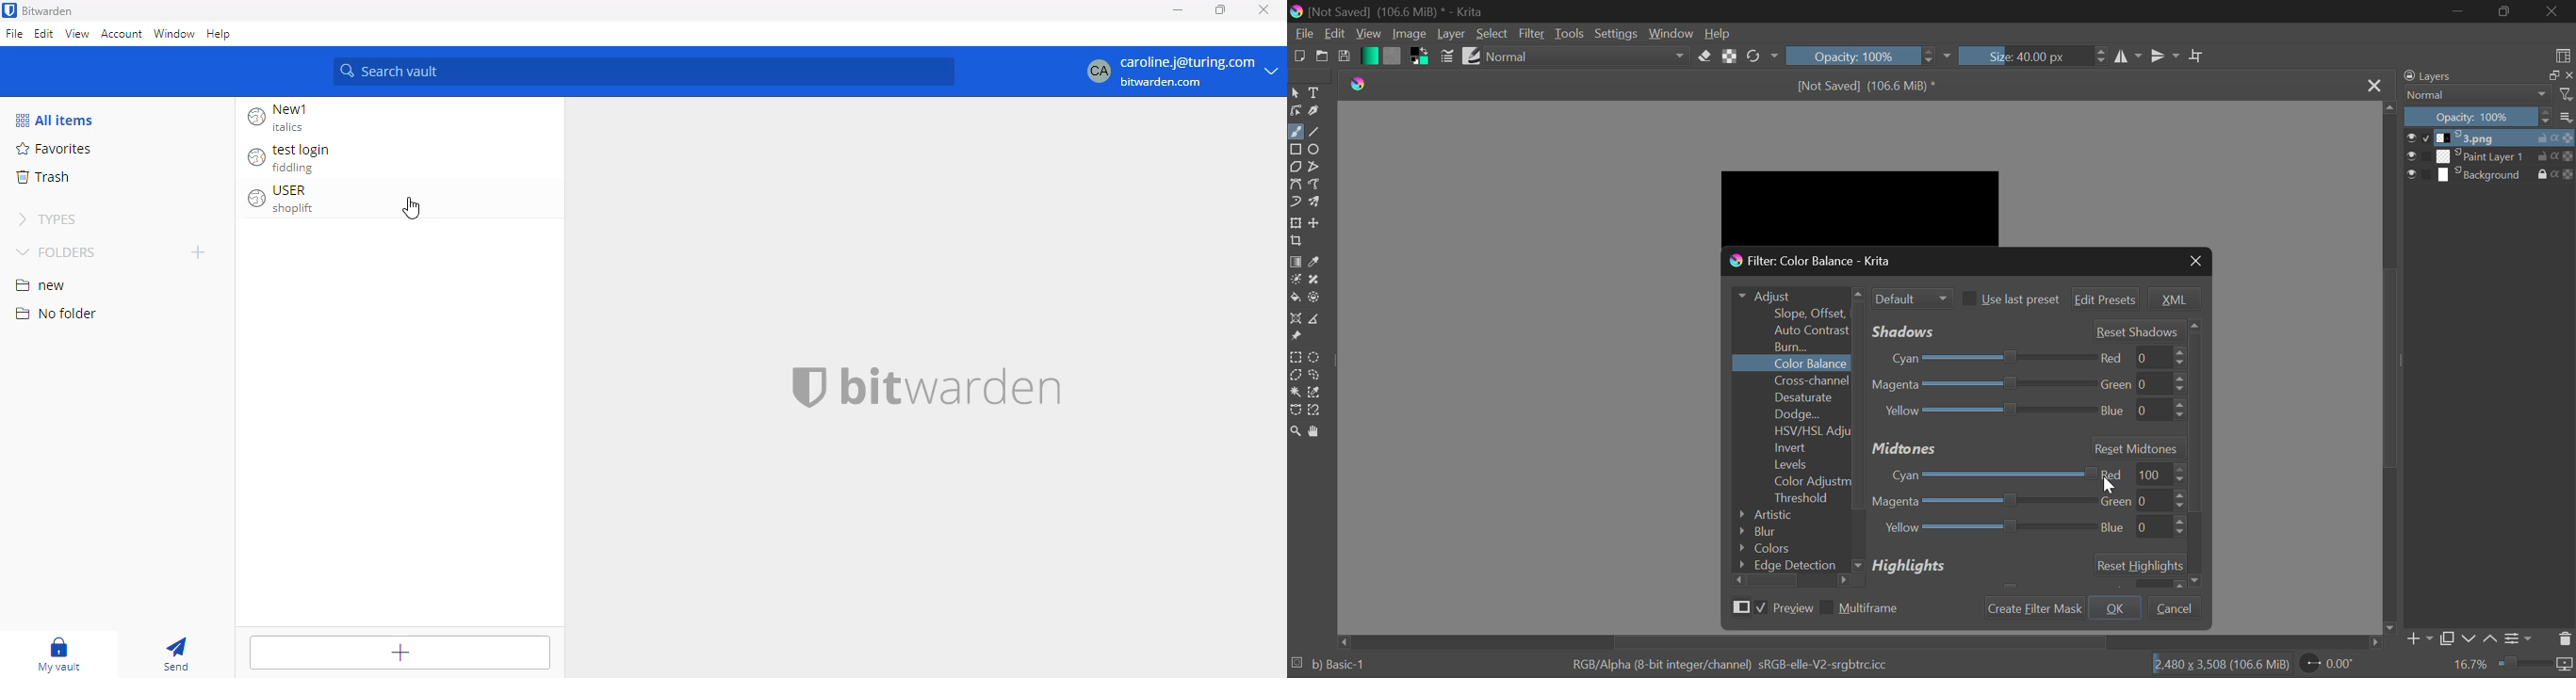  Describe the element at coordinates (2522, 637) in the screenshot. I see `Settings` at that location.